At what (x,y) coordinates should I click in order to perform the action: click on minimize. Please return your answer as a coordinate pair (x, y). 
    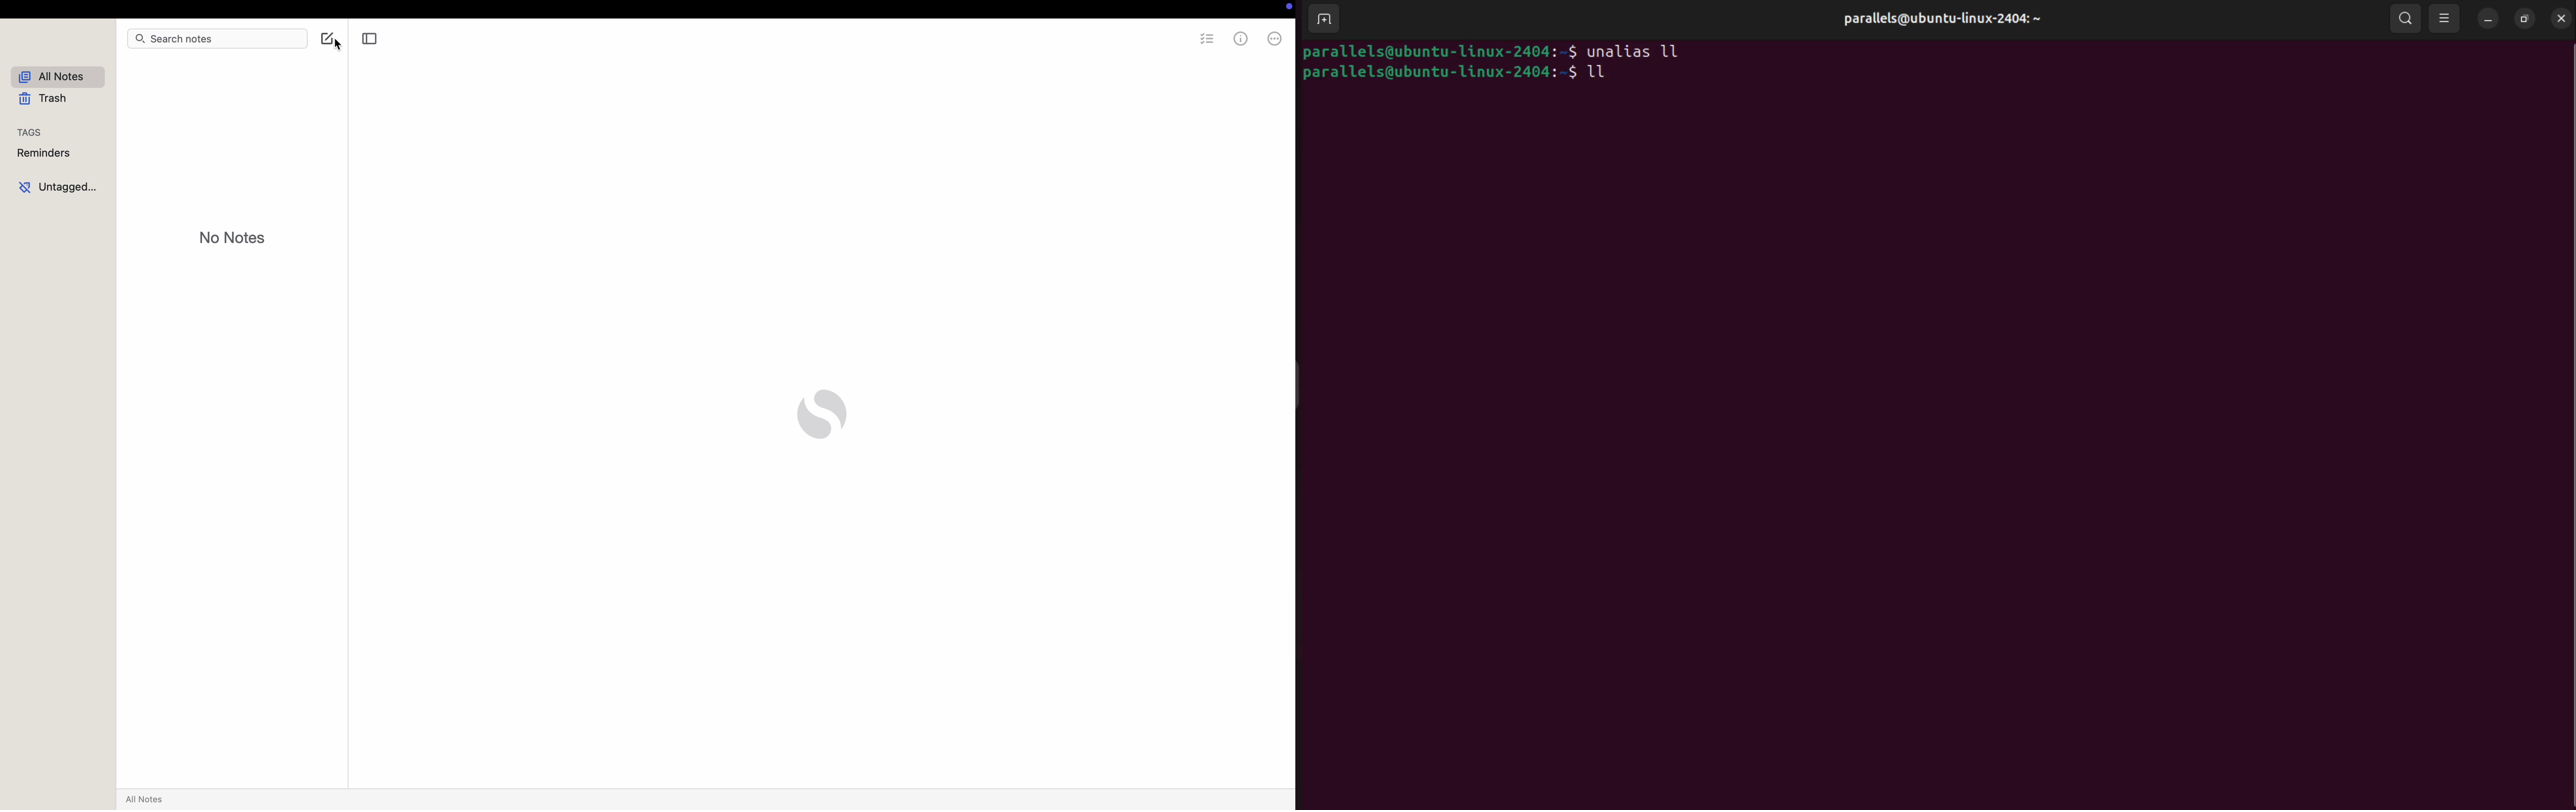
    Looking at the image, I should click on (2488, 18).